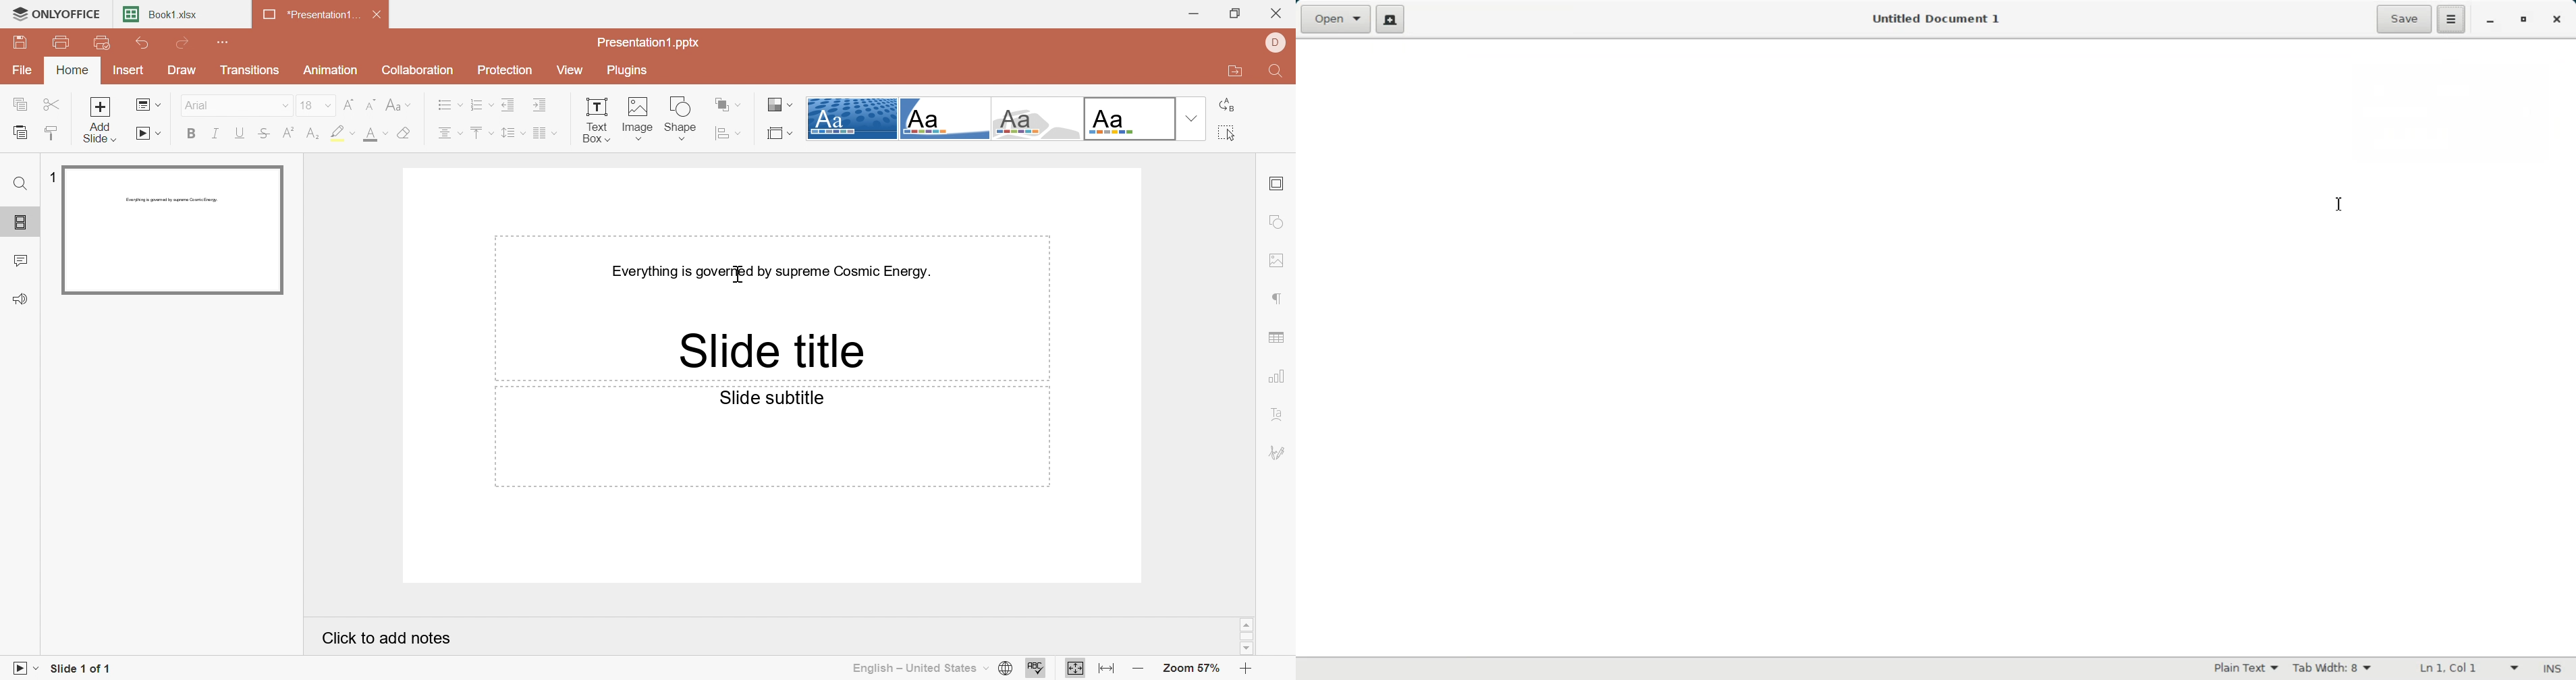 This screenshot has width=2576, height=700. What do you see at coordinates (332, 69) in the screenshot?
I see `Animation` at bounding box center [332, 69].